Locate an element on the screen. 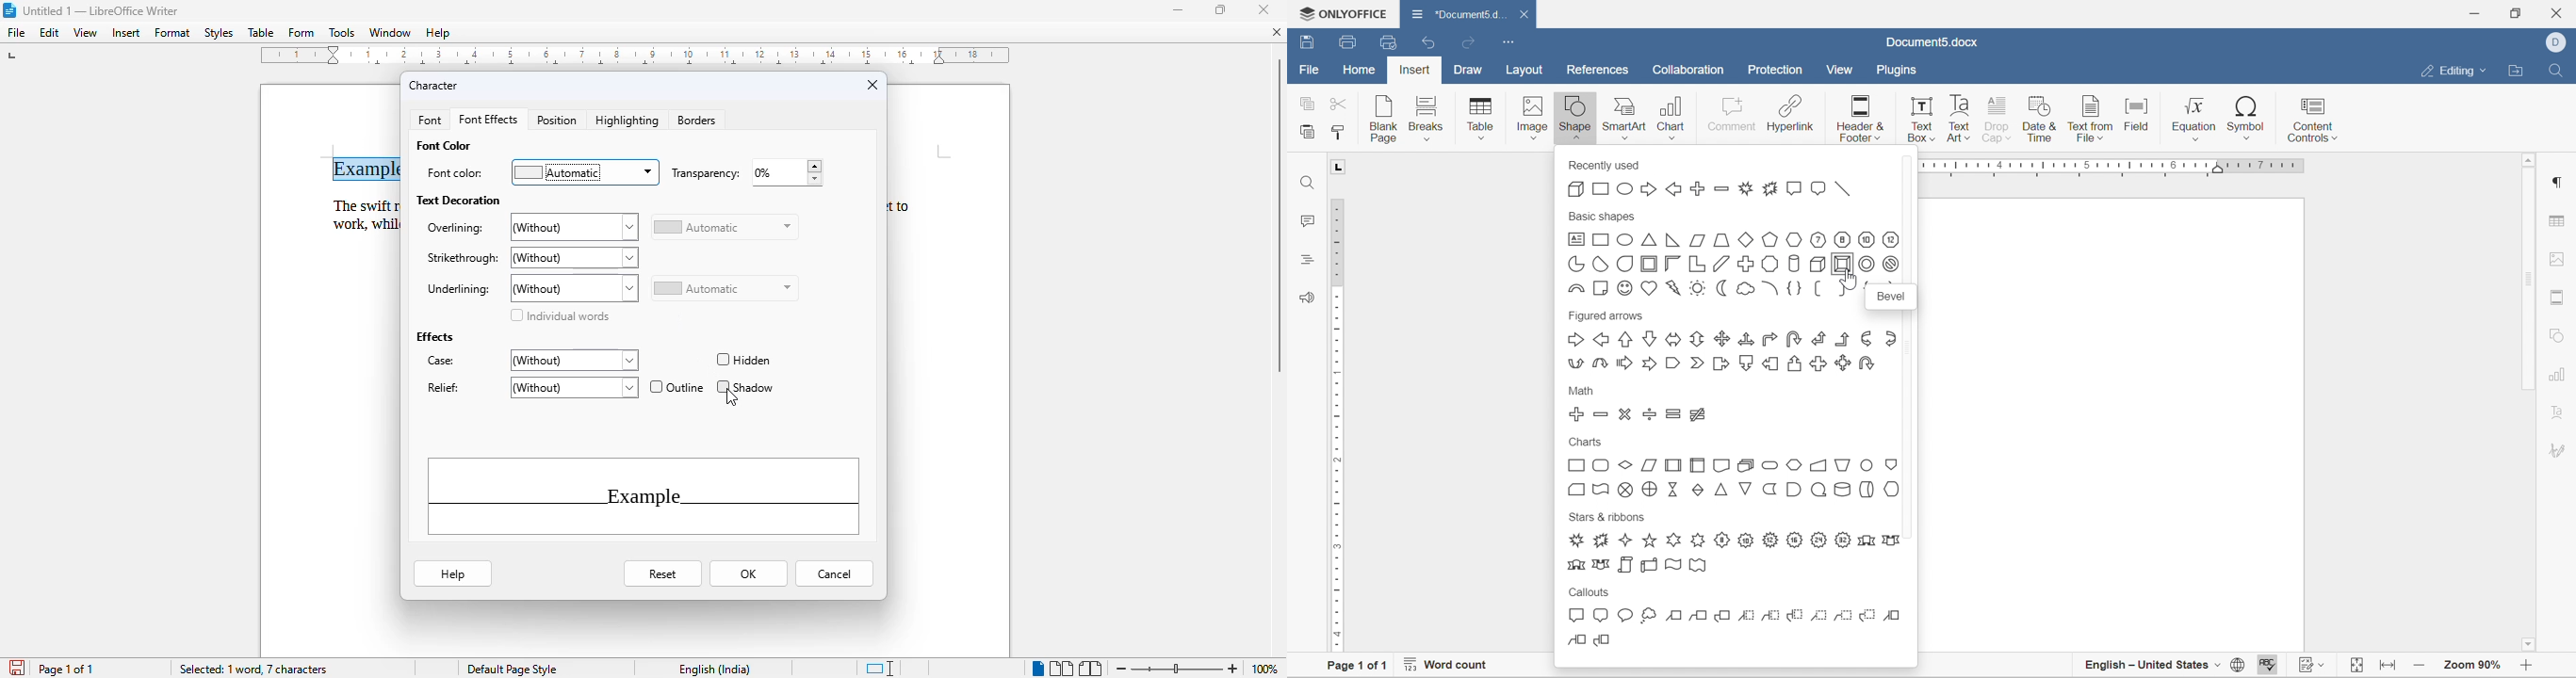 The height and width of the screenshot is (700, 2576). case: (Without) is located at coordinates (530, 361).